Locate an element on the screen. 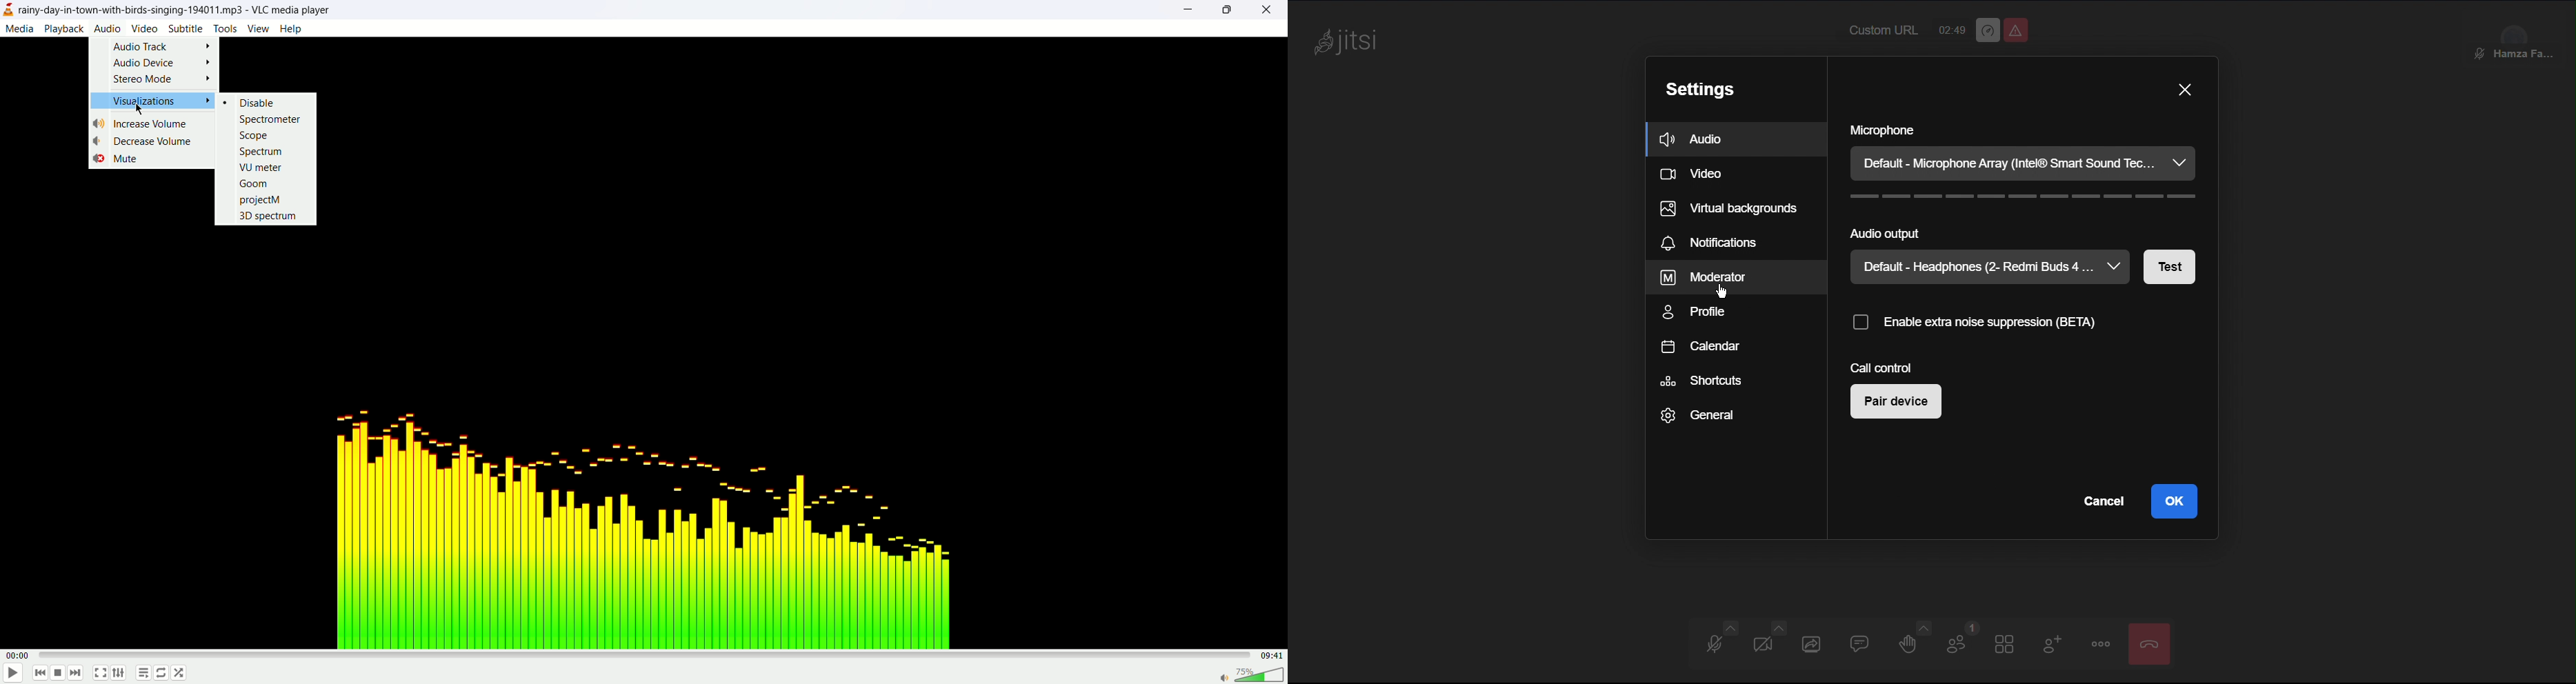 The image size is (2576, 700). OK is located at coordinates (2175, 501).